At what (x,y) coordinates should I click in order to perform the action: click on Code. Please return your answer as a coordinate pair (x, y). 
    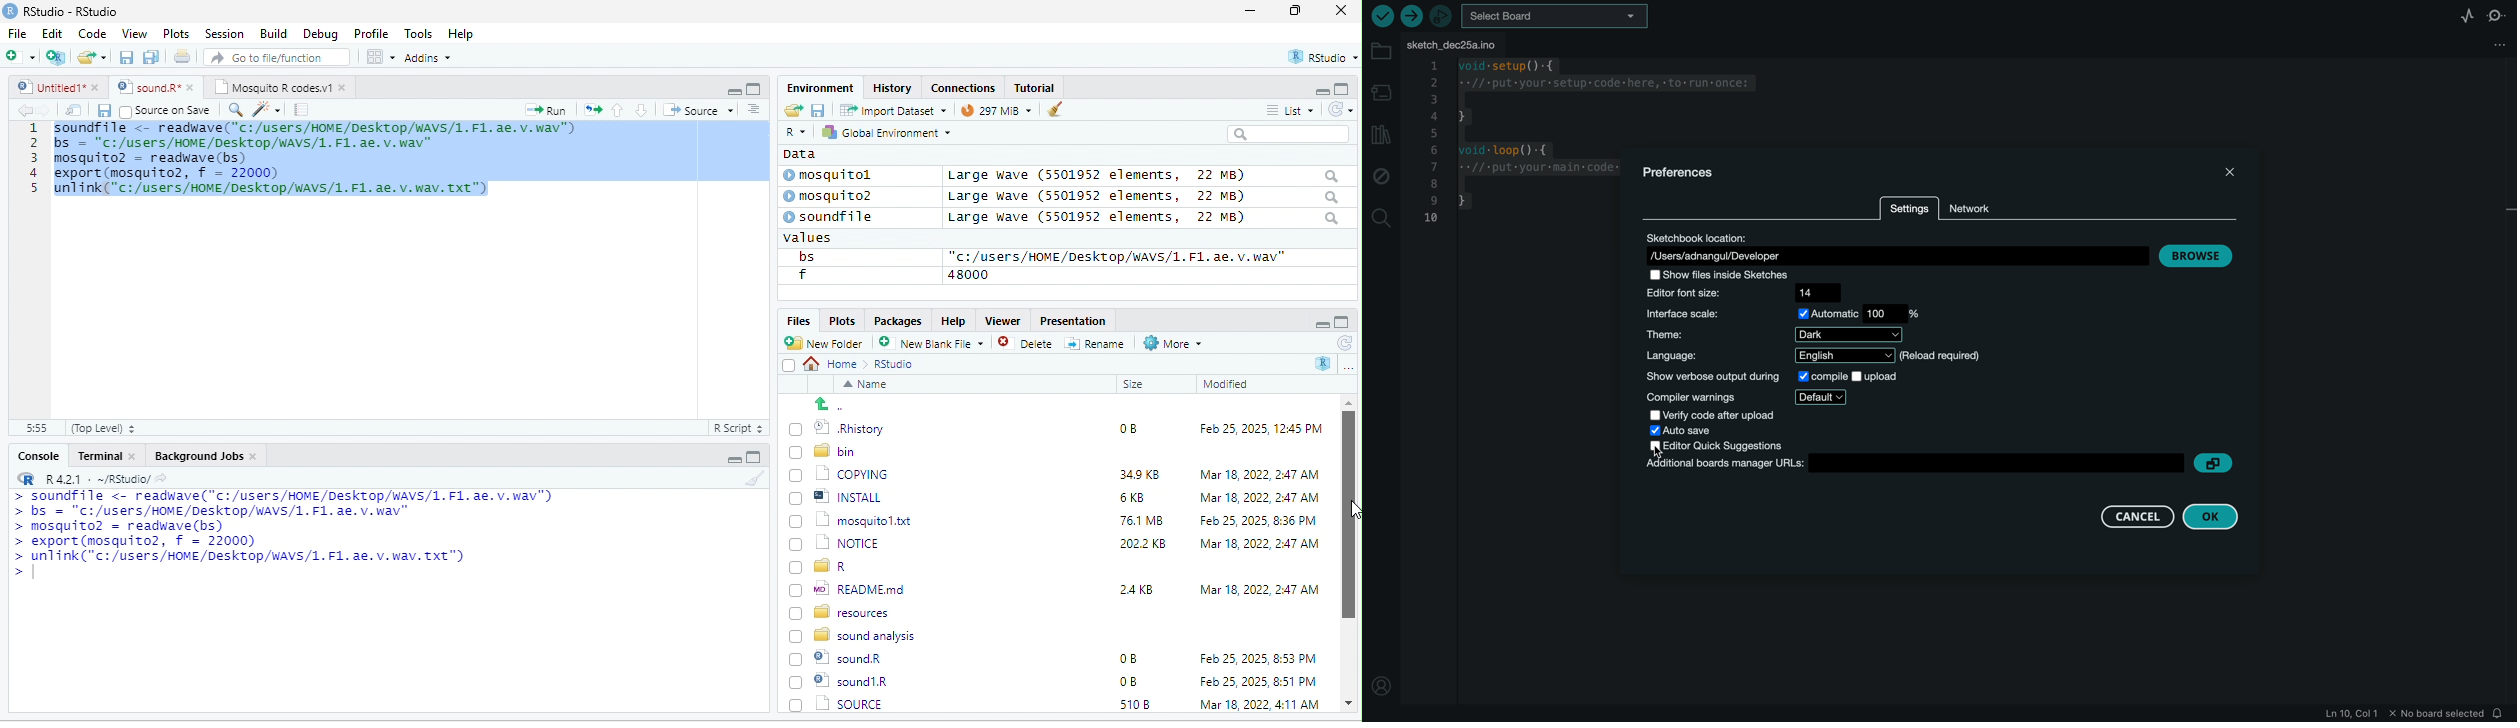
    Looking at the image, I should click on (93, 33).